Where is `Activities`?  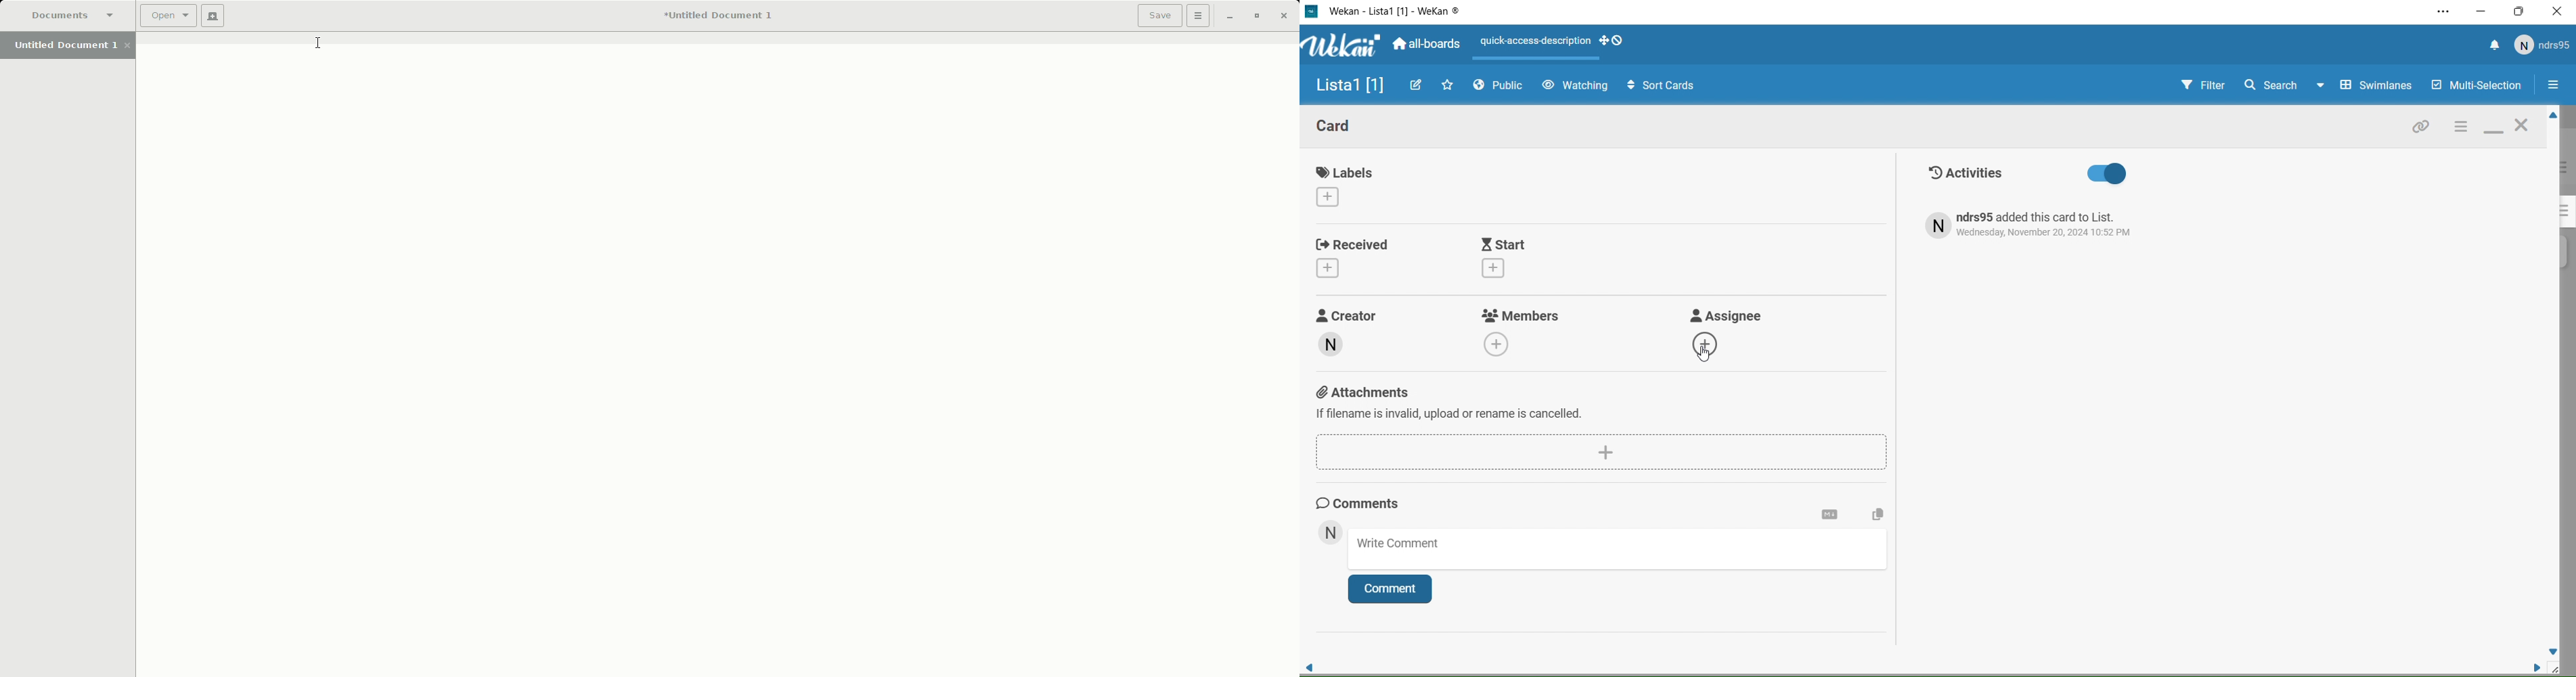
Activities is located at coordinates (2028, 174).